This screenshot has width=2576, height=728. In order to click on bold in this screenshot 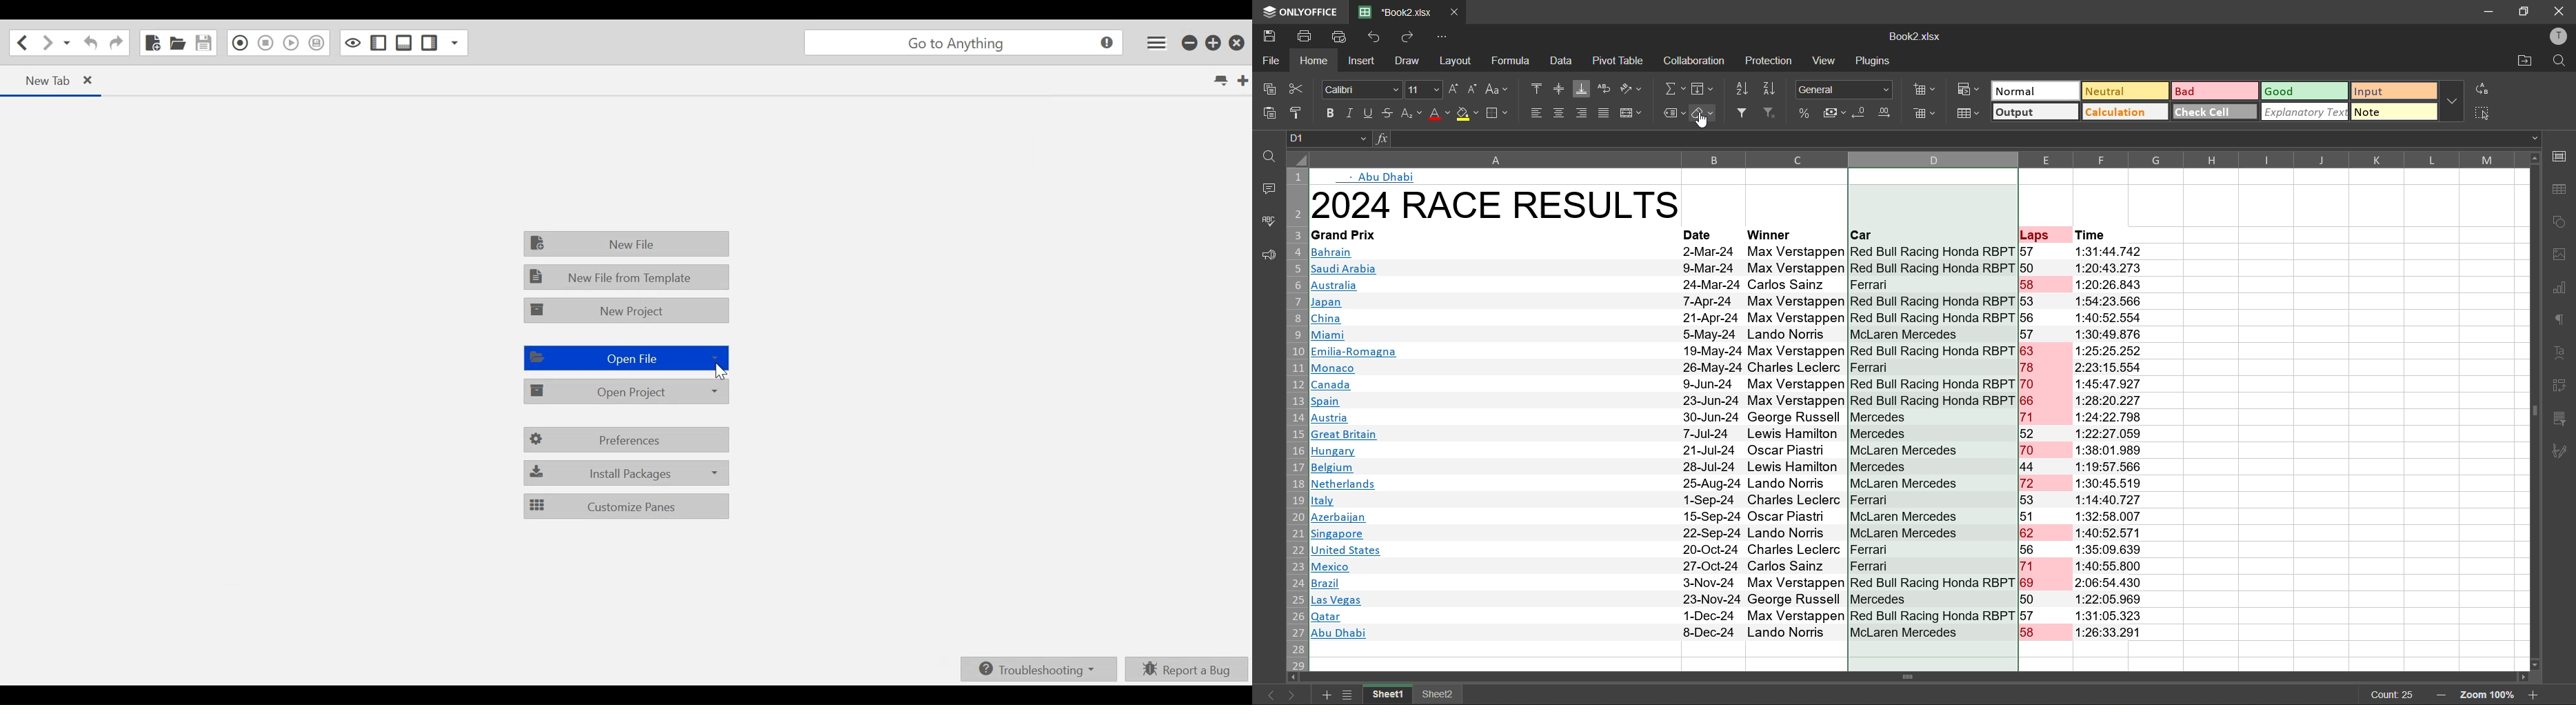, I will do `click(1327, 112)`.